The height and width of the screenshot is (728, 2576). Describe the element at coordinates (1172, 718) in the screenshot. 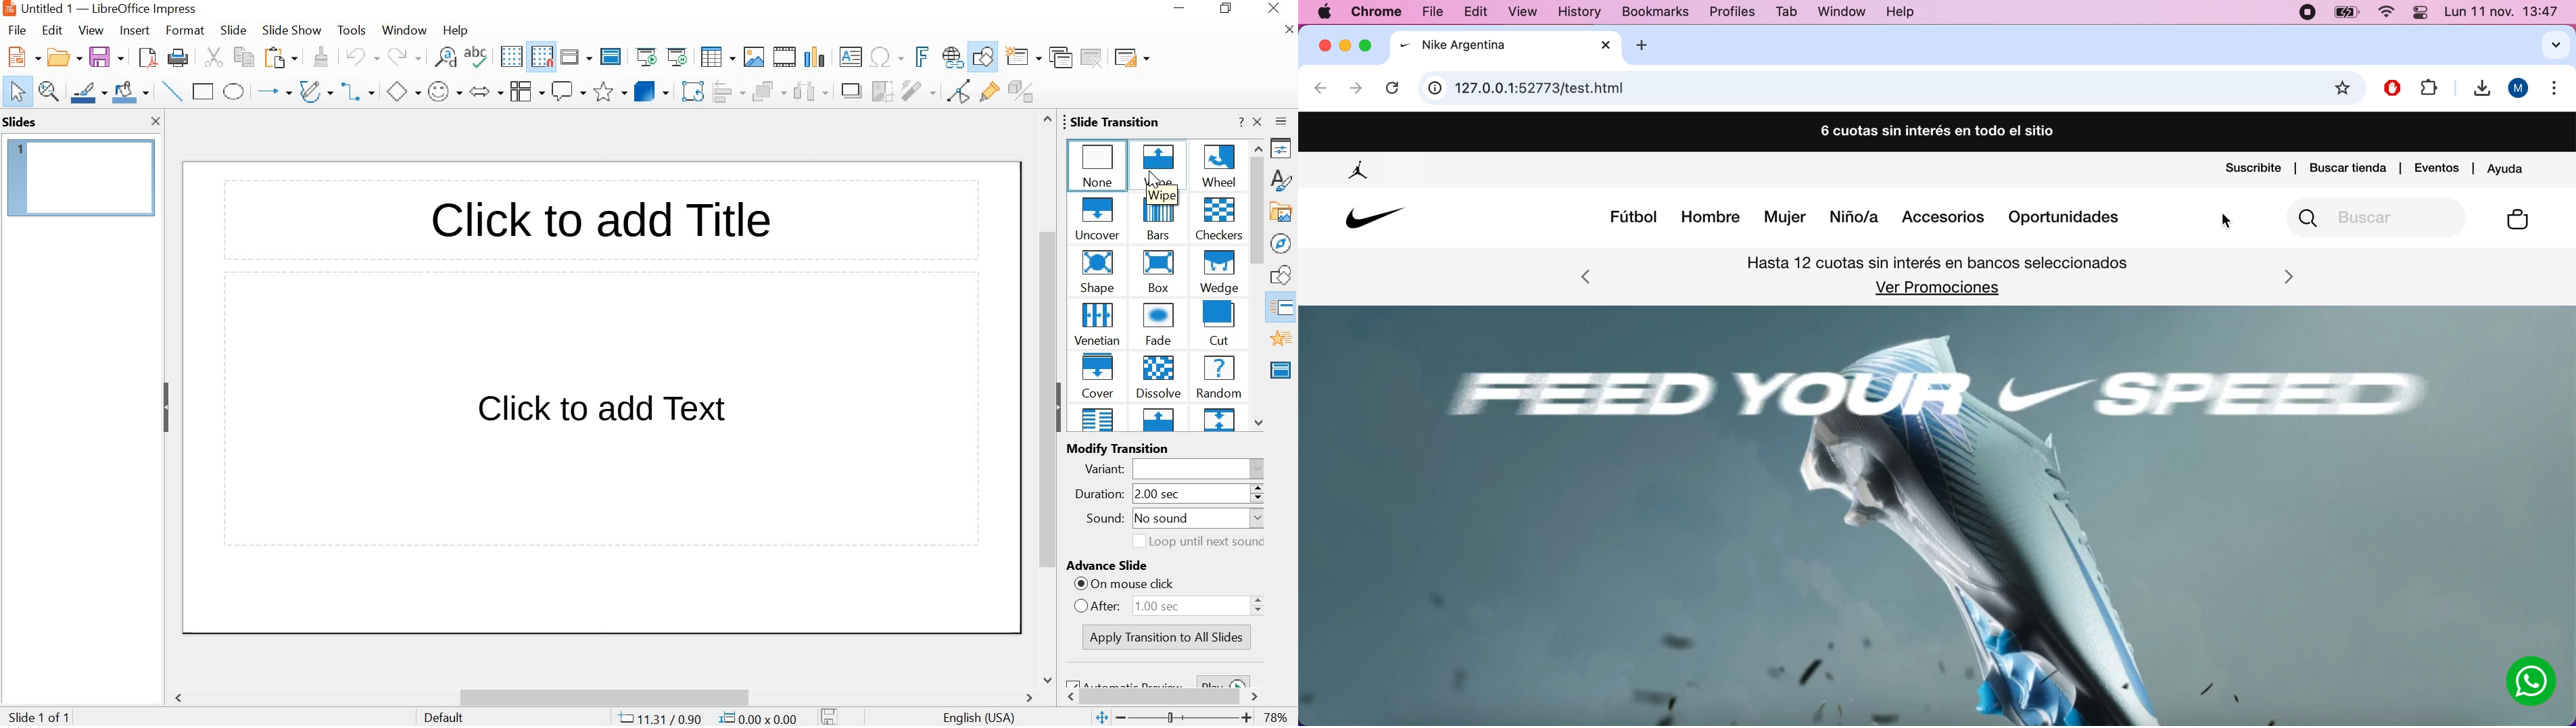

I see `ZOOM OUT OR ZOOM IN` at that location.